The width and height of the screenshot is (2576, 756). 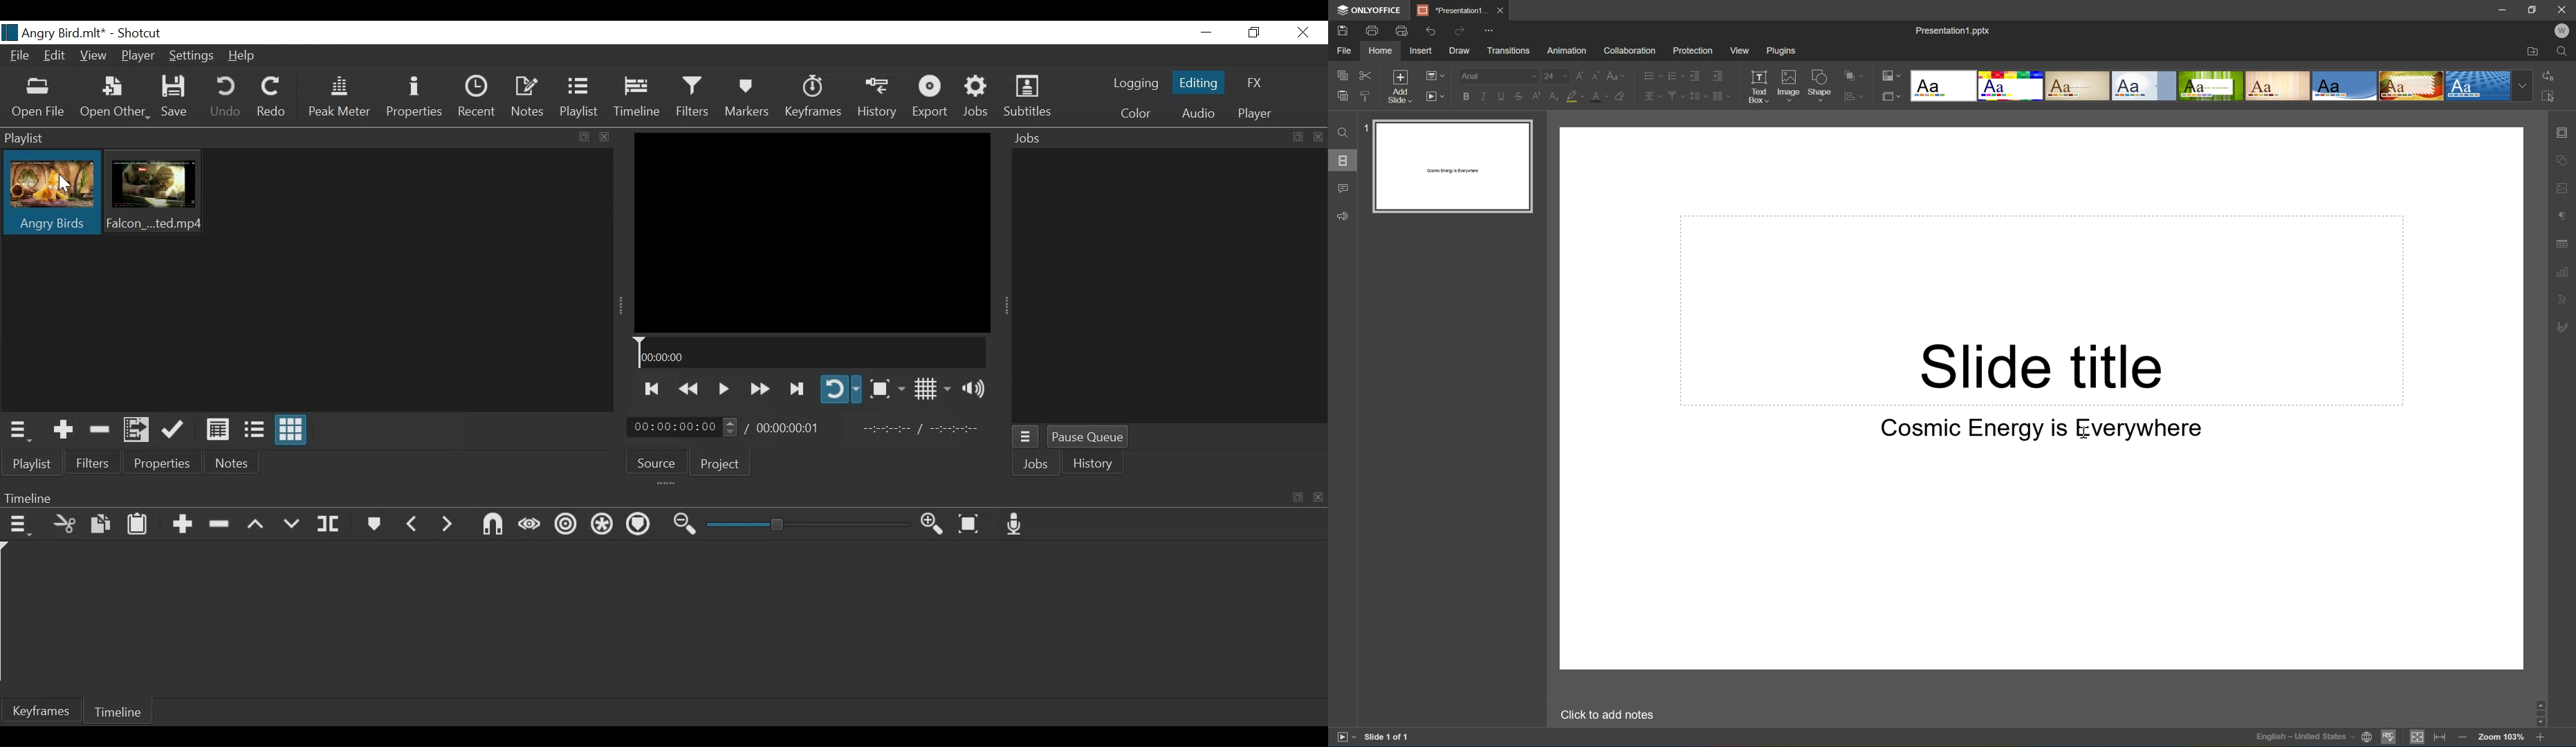 I want to click on Insert, so click(x=1421, y=51).